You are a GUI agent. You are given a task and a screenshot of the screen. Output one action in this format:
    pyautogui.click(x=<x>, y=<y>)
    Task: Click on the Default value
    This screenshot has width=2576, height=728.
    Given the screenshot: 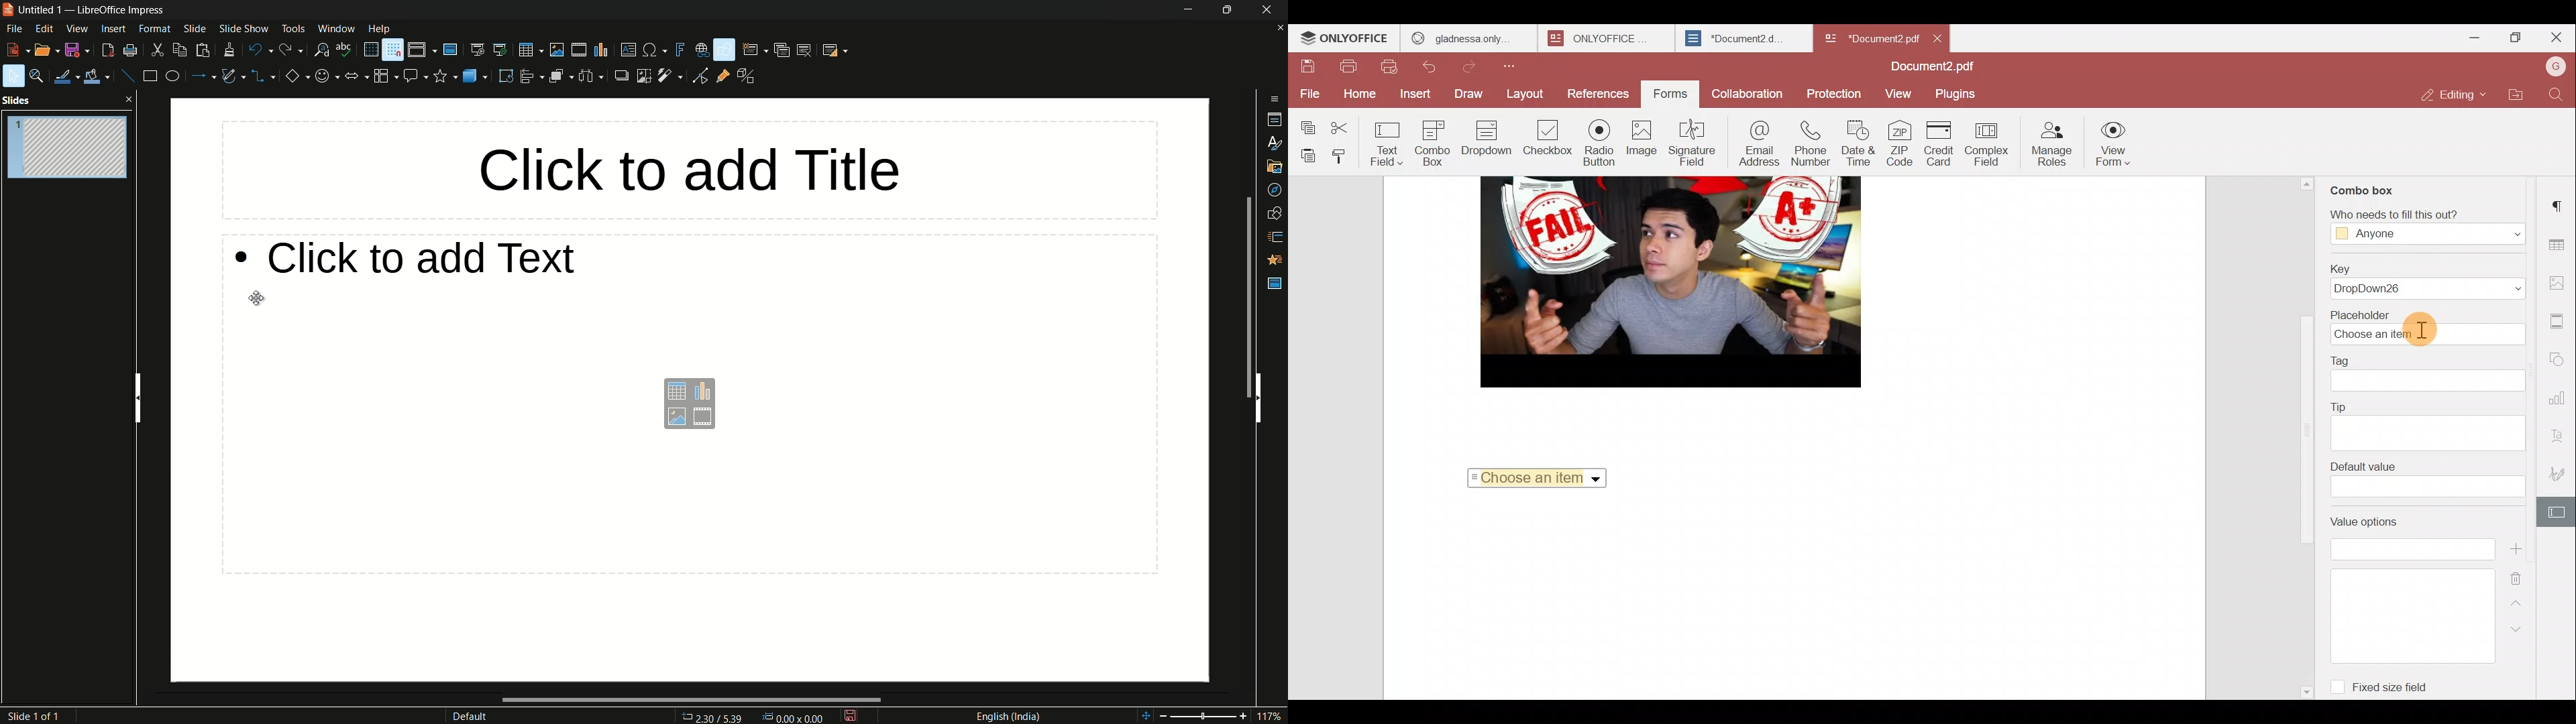 What is the action you would take?
    pyautogui.click(x=2426, y=479)
    